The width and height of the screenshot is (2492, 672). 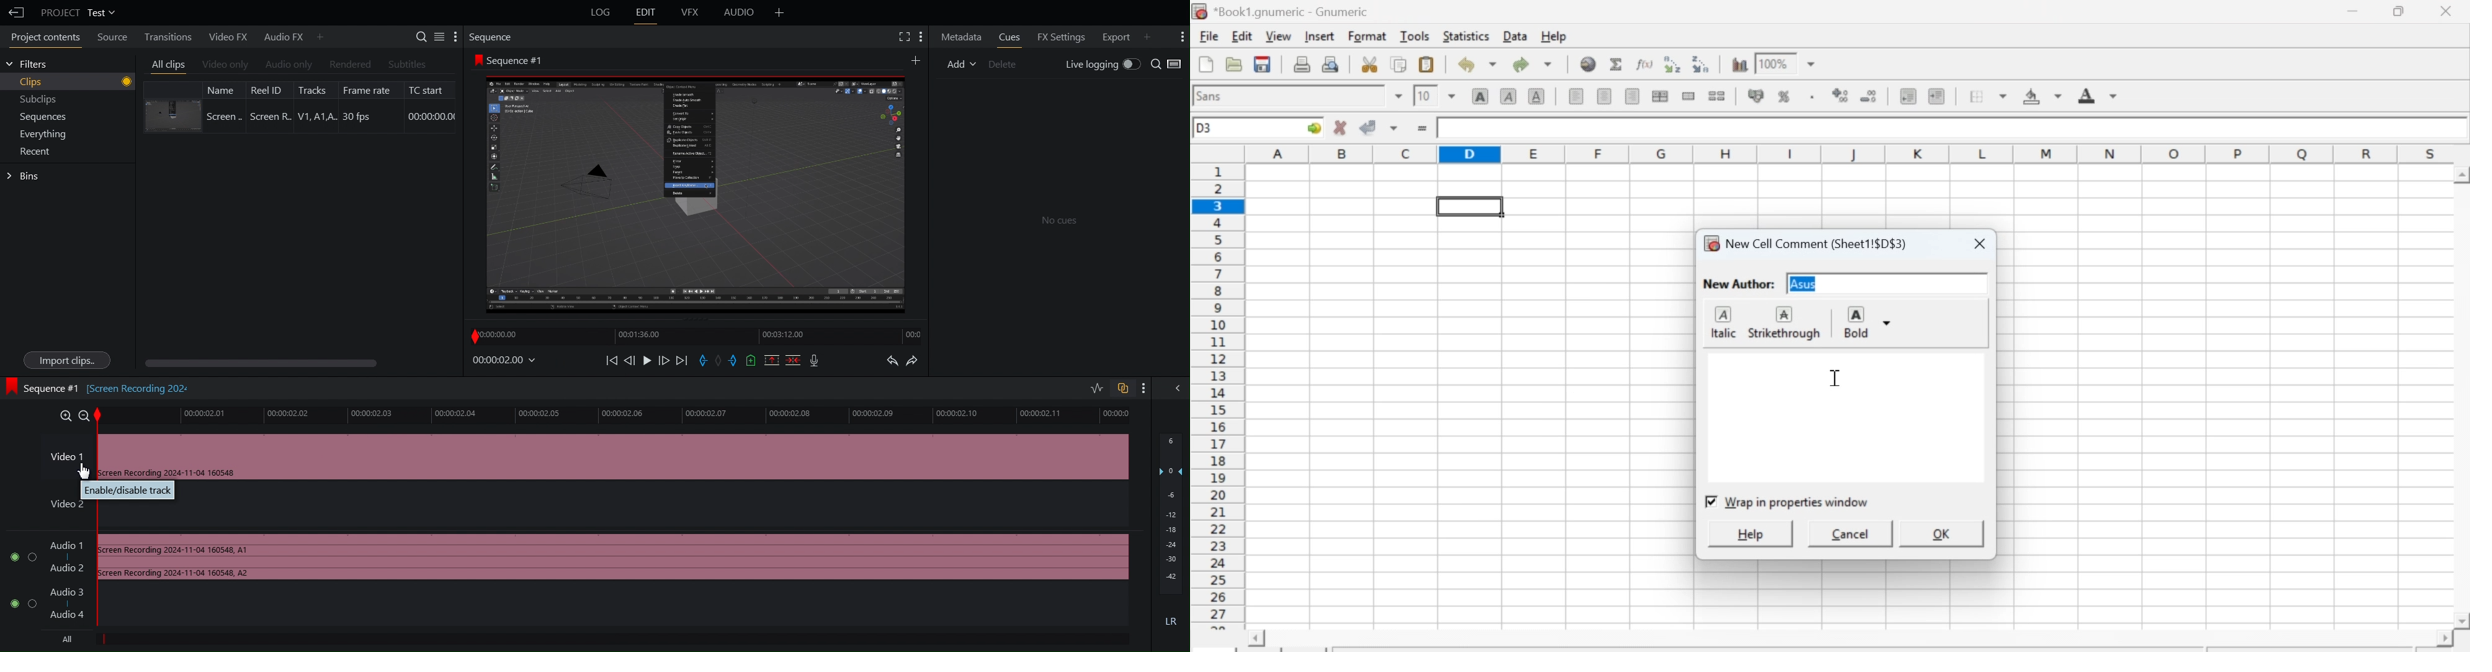 What do you see at coordinates (1536, 96) in the screenshot?
I see `Underground` at bounding box center [1536, 96].